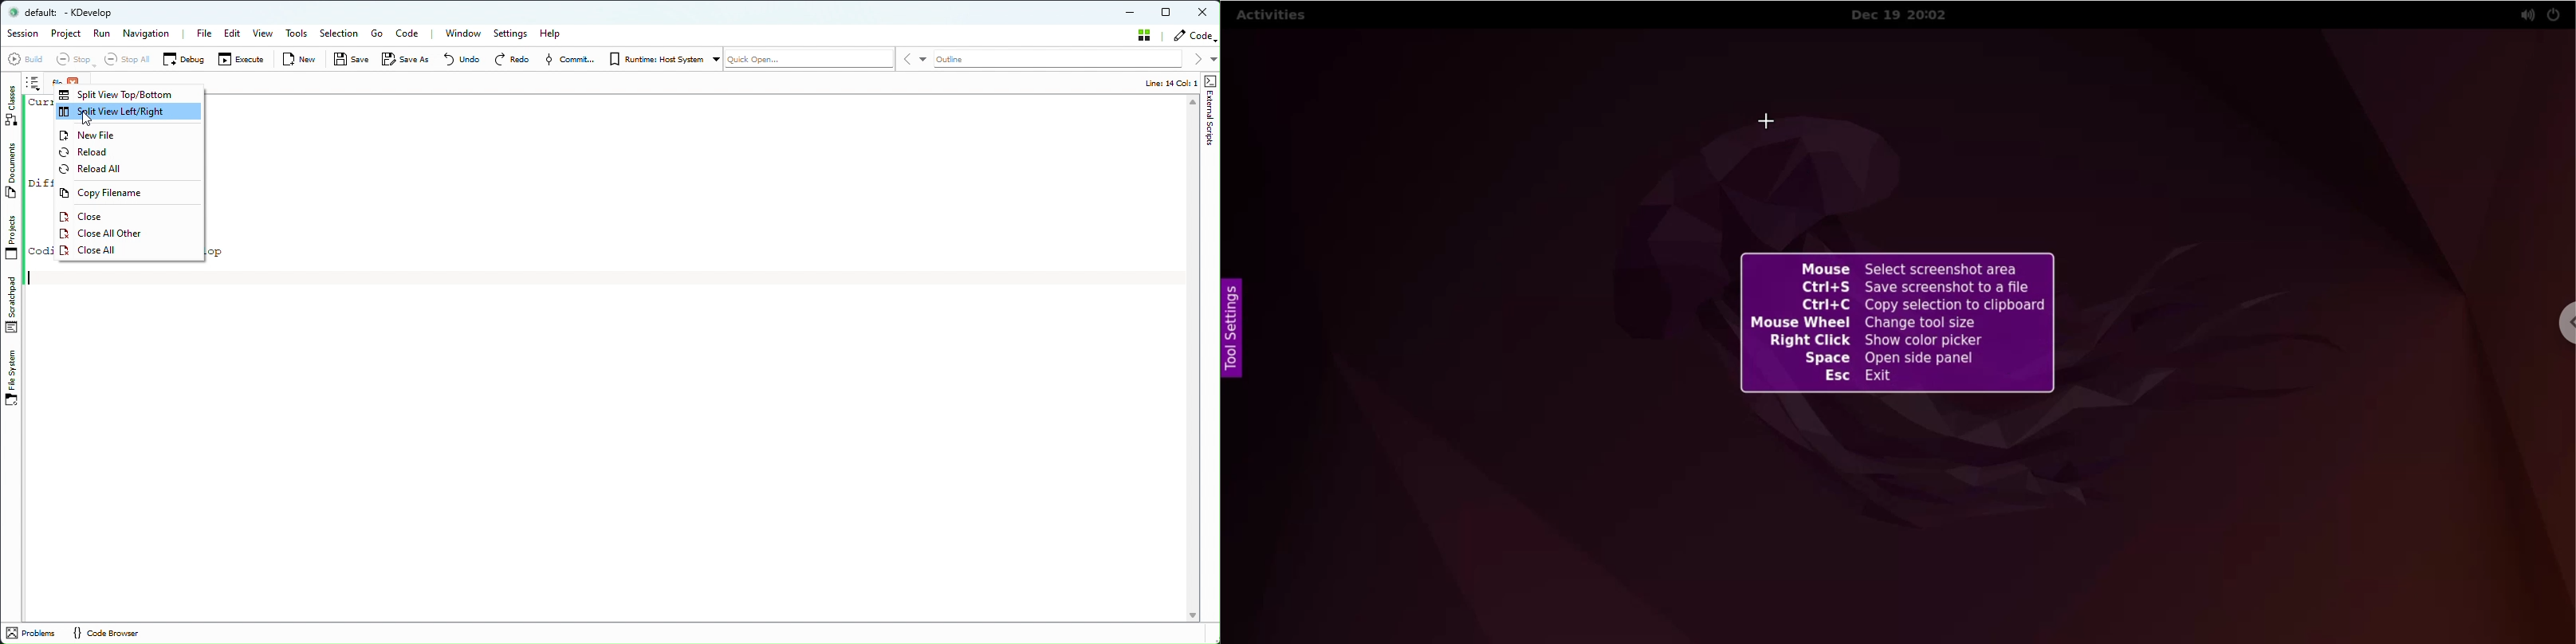 The height and width of the screenshot is (644, 2576). What do you see at coordinates (131, 153) in the screenshot?
I see `Reload` at bounding box center [131, 153].